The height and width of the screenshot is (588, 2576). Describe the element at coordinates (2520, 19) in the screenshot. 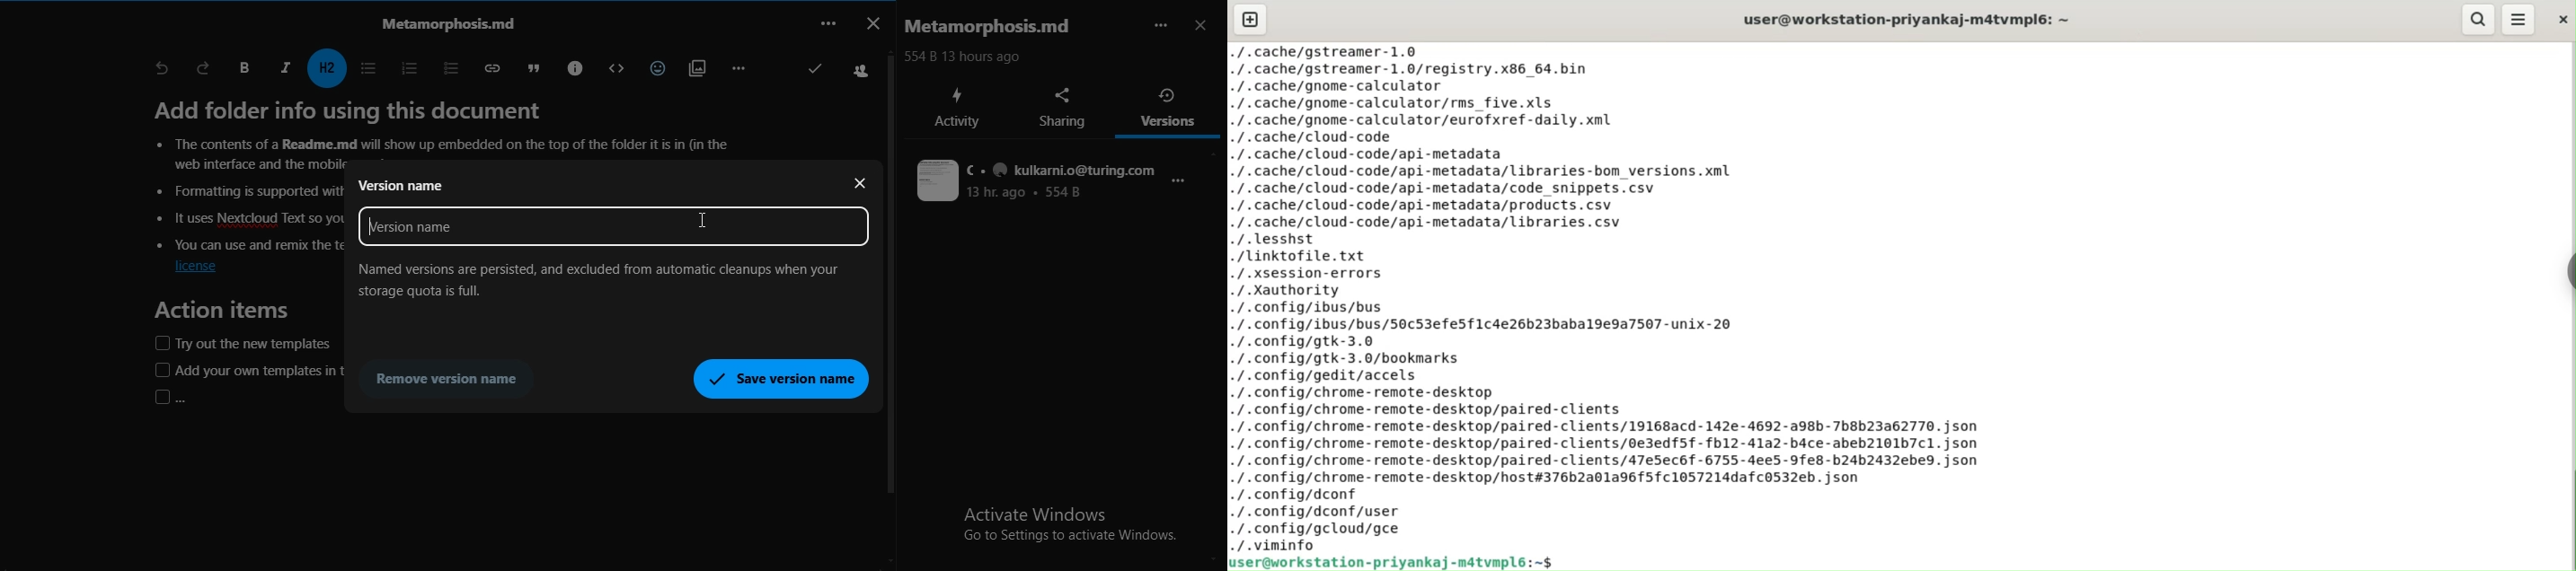

I see `menu` at that location.